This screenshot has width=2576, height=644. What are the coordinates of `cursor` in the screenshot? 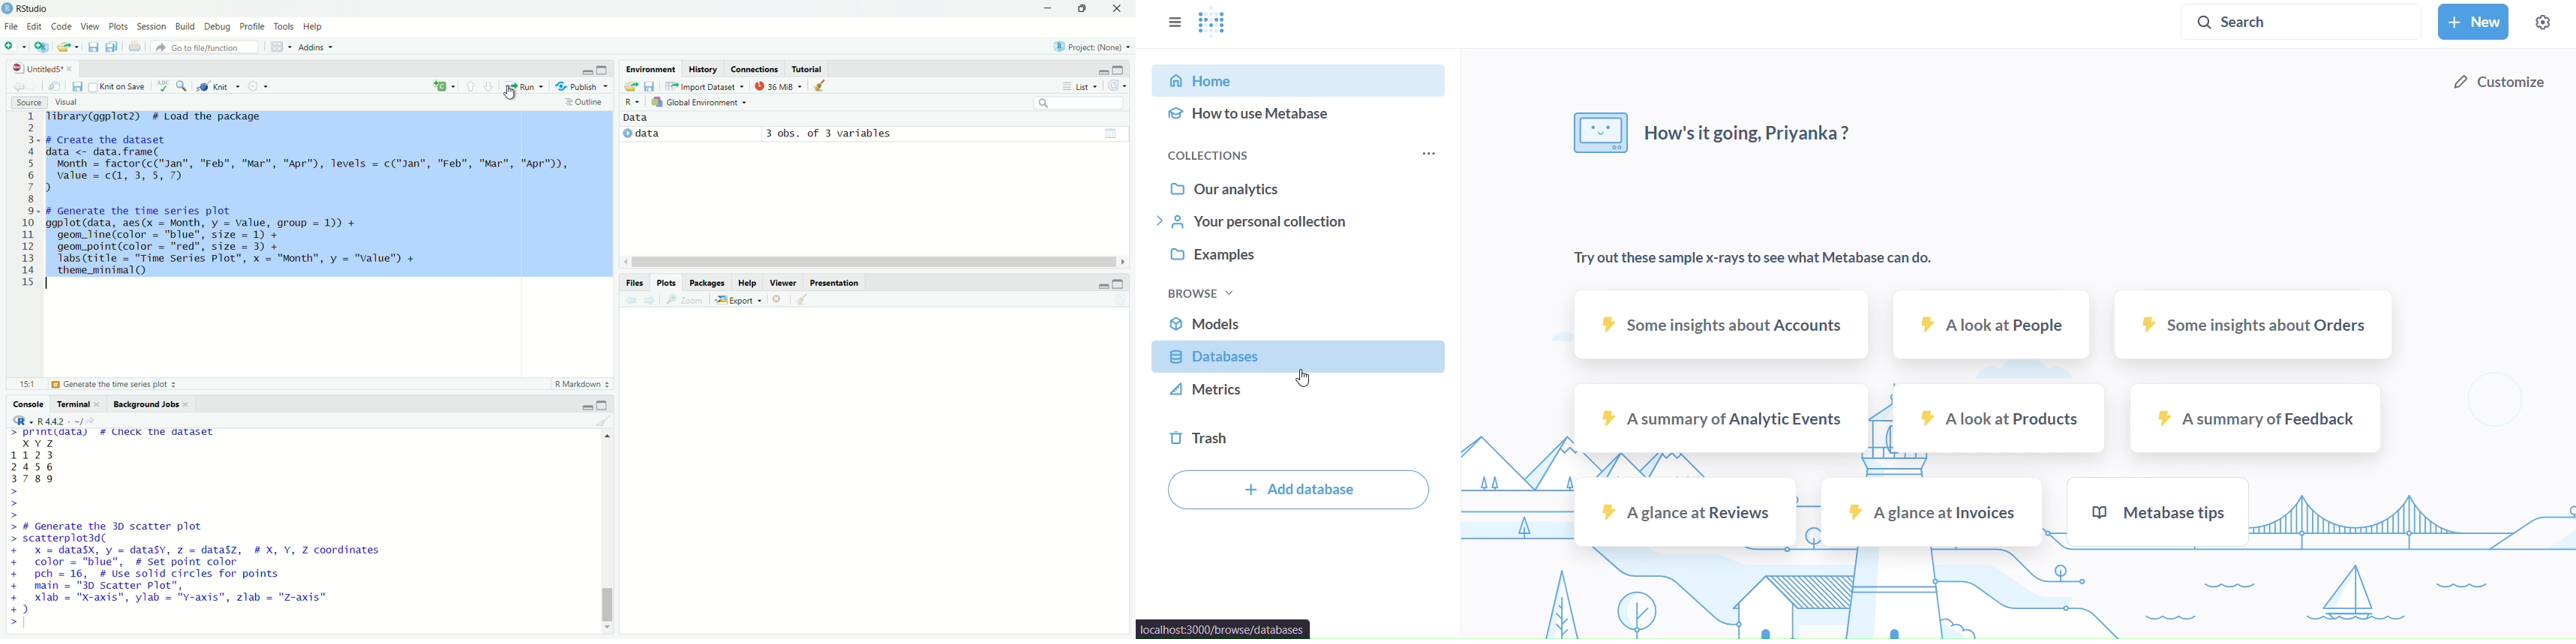 It's located at (512, 95).